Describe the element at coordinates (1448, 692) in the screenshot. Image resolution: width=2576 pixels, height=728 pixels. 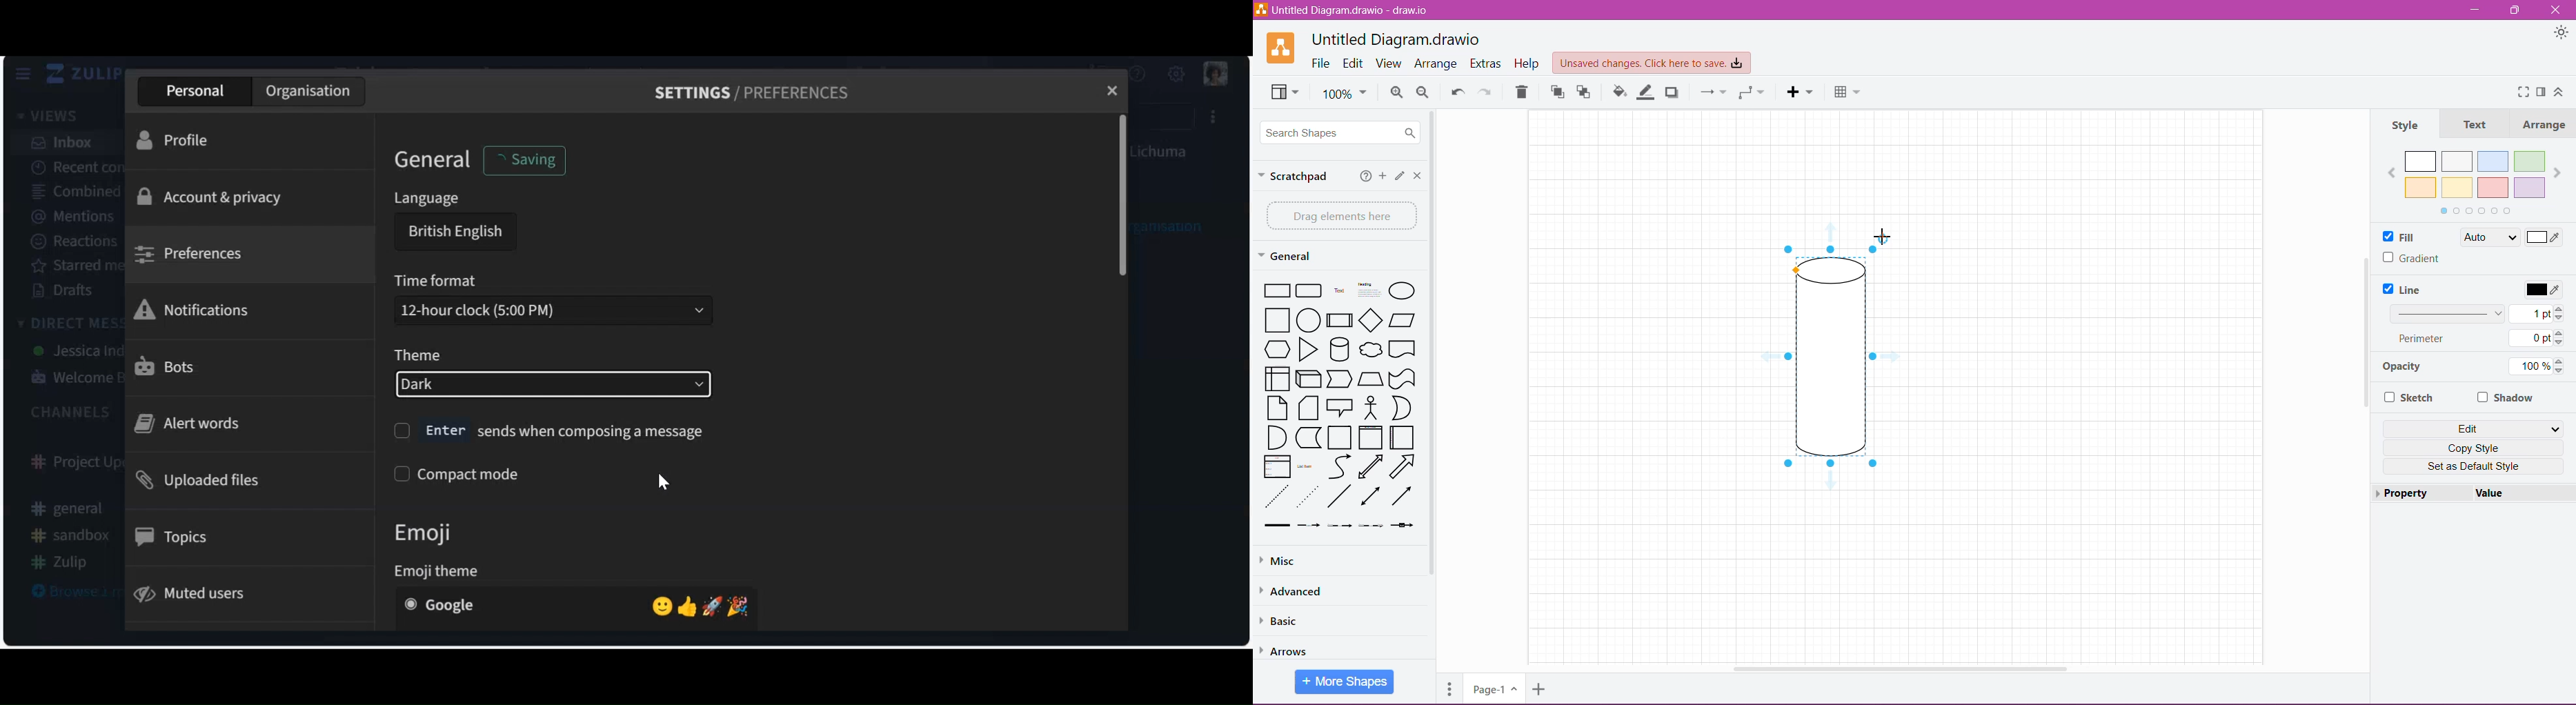
I see `Pages` at that location.